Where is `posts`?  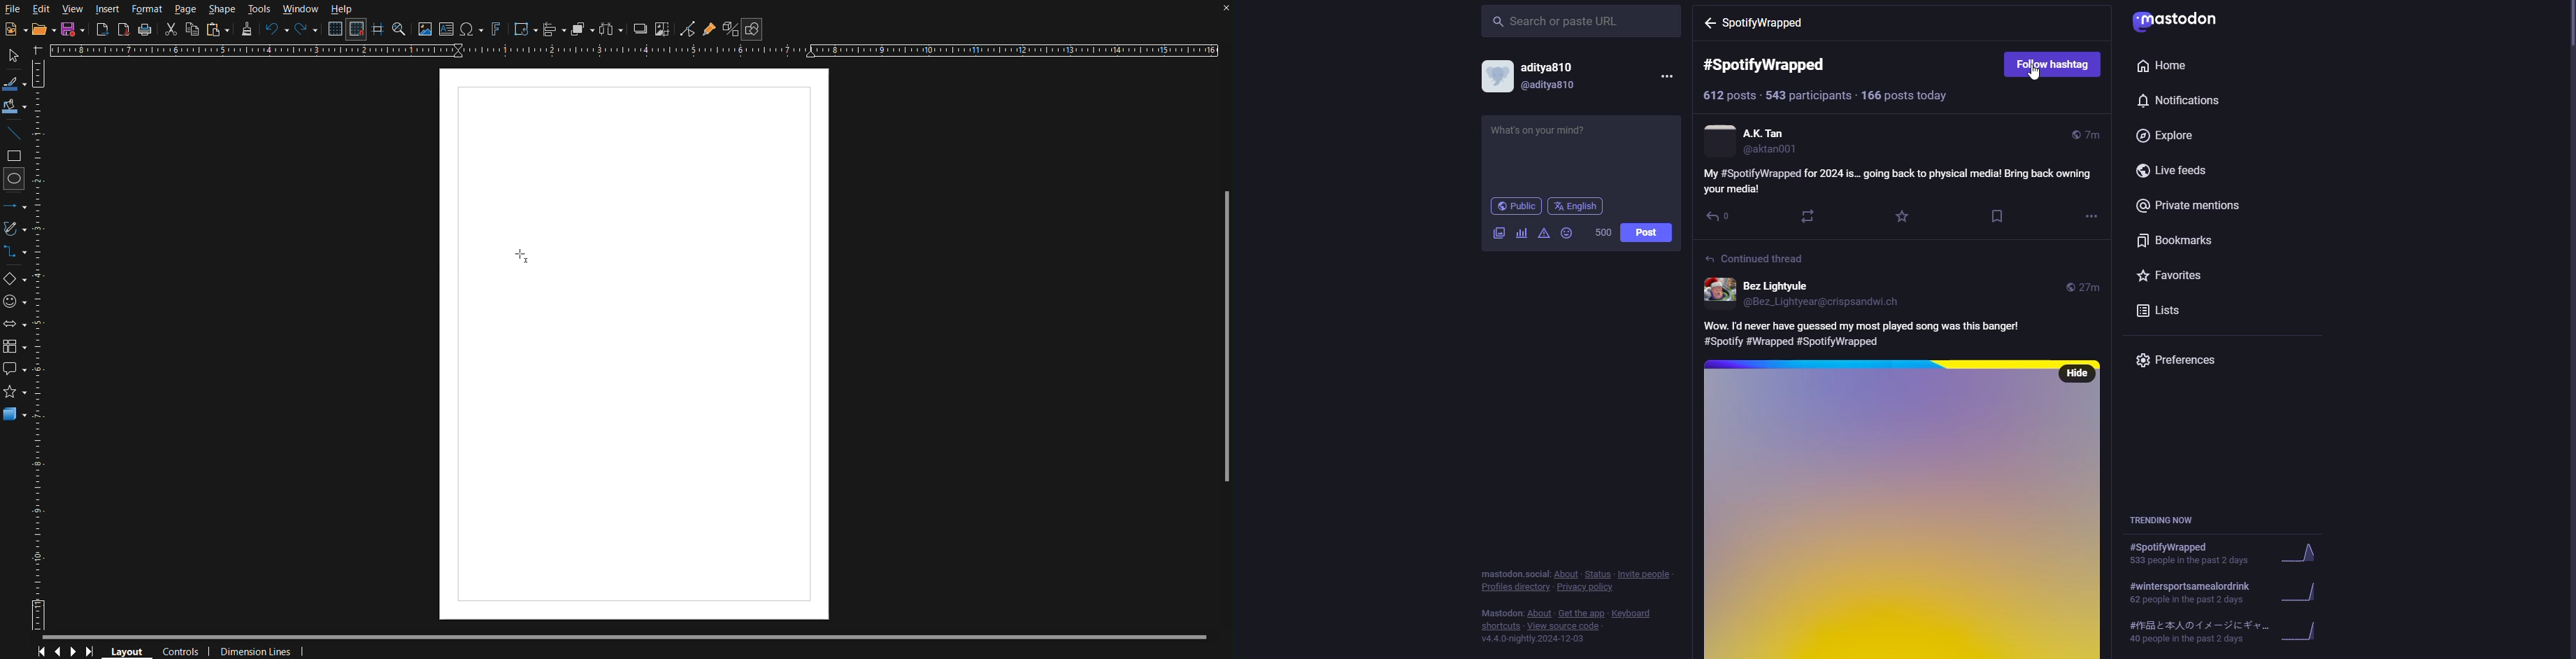
posts is located at coordinates (1729, 96).